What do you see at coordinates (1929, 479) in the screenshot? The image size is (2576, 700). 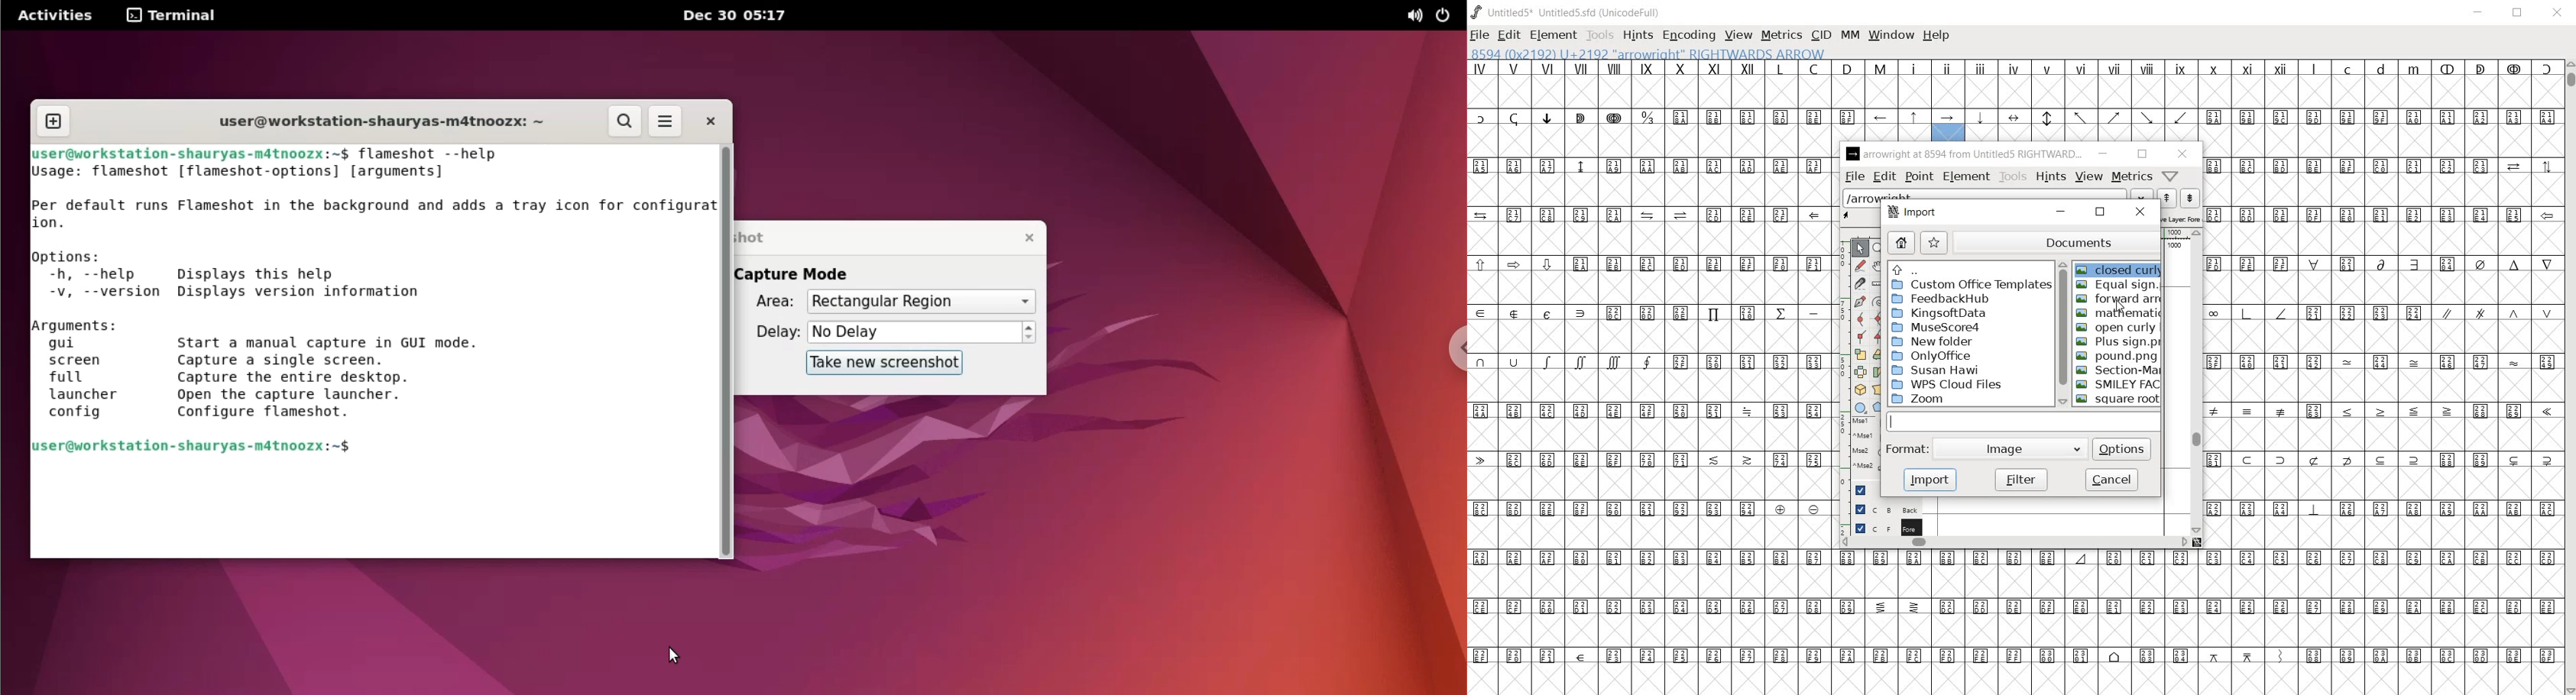 I see `Import` at bounding box center [1929, 479].